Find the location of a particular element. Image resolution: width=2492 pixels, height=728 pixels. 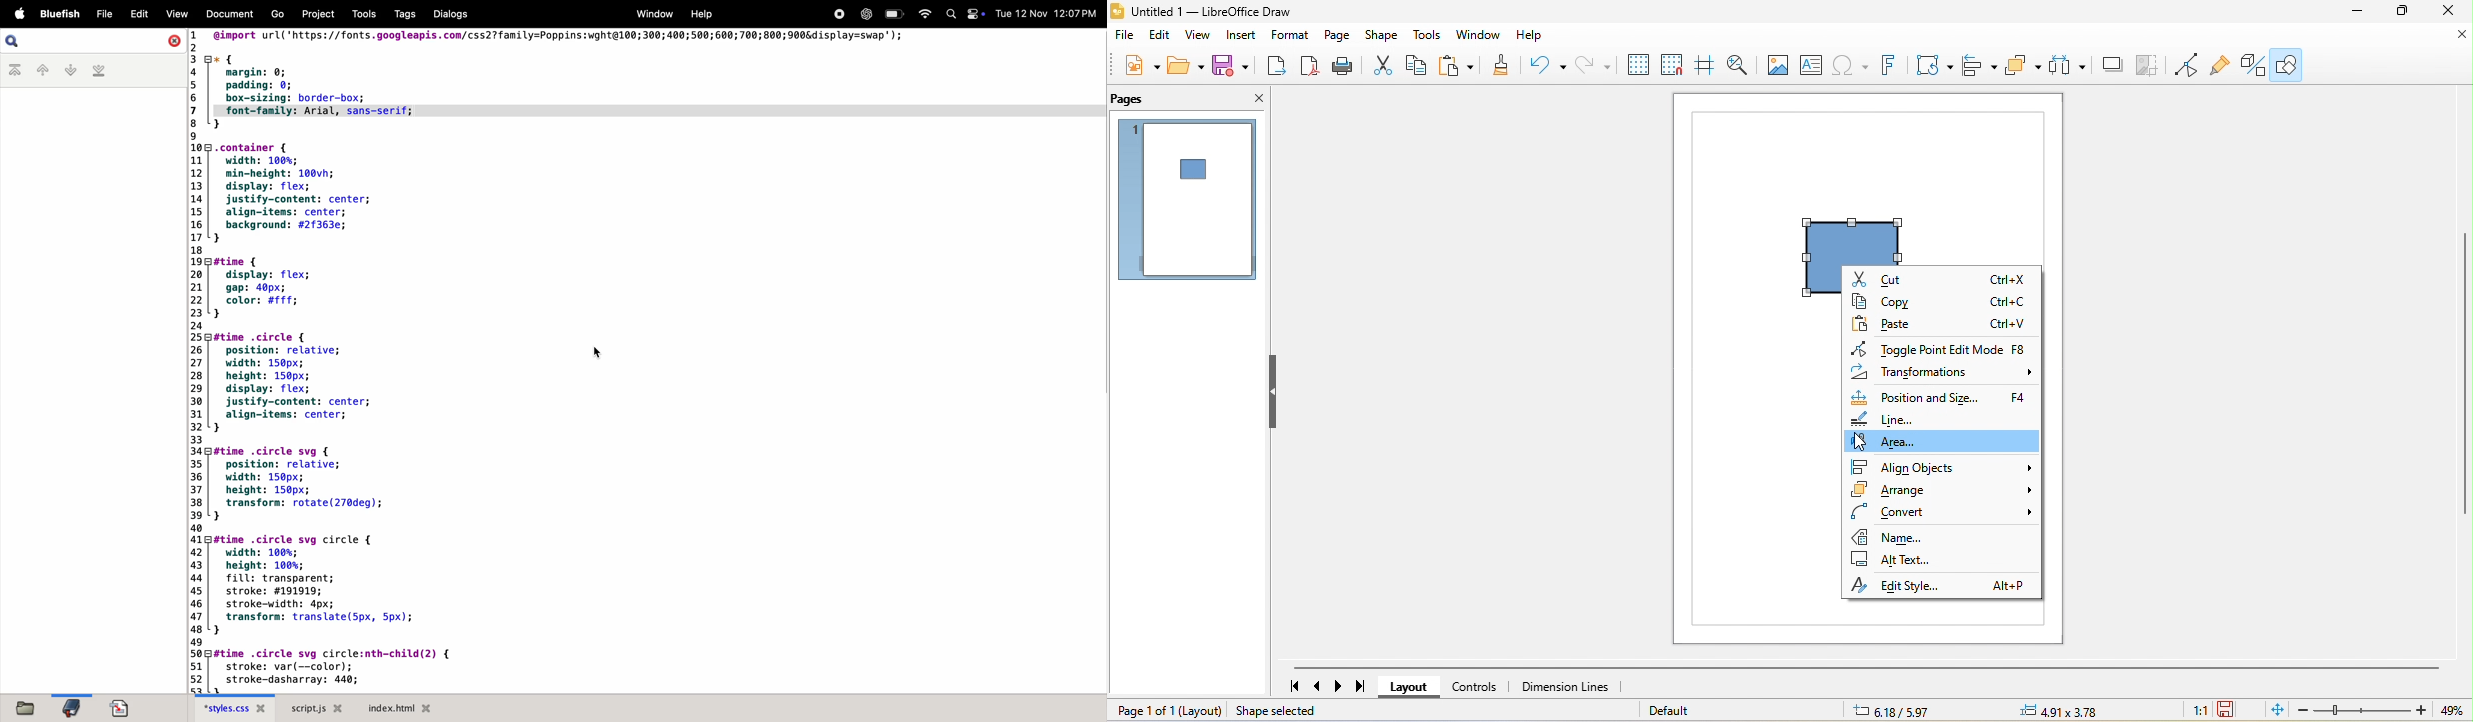

open doc is located at coordinates (120, 705).